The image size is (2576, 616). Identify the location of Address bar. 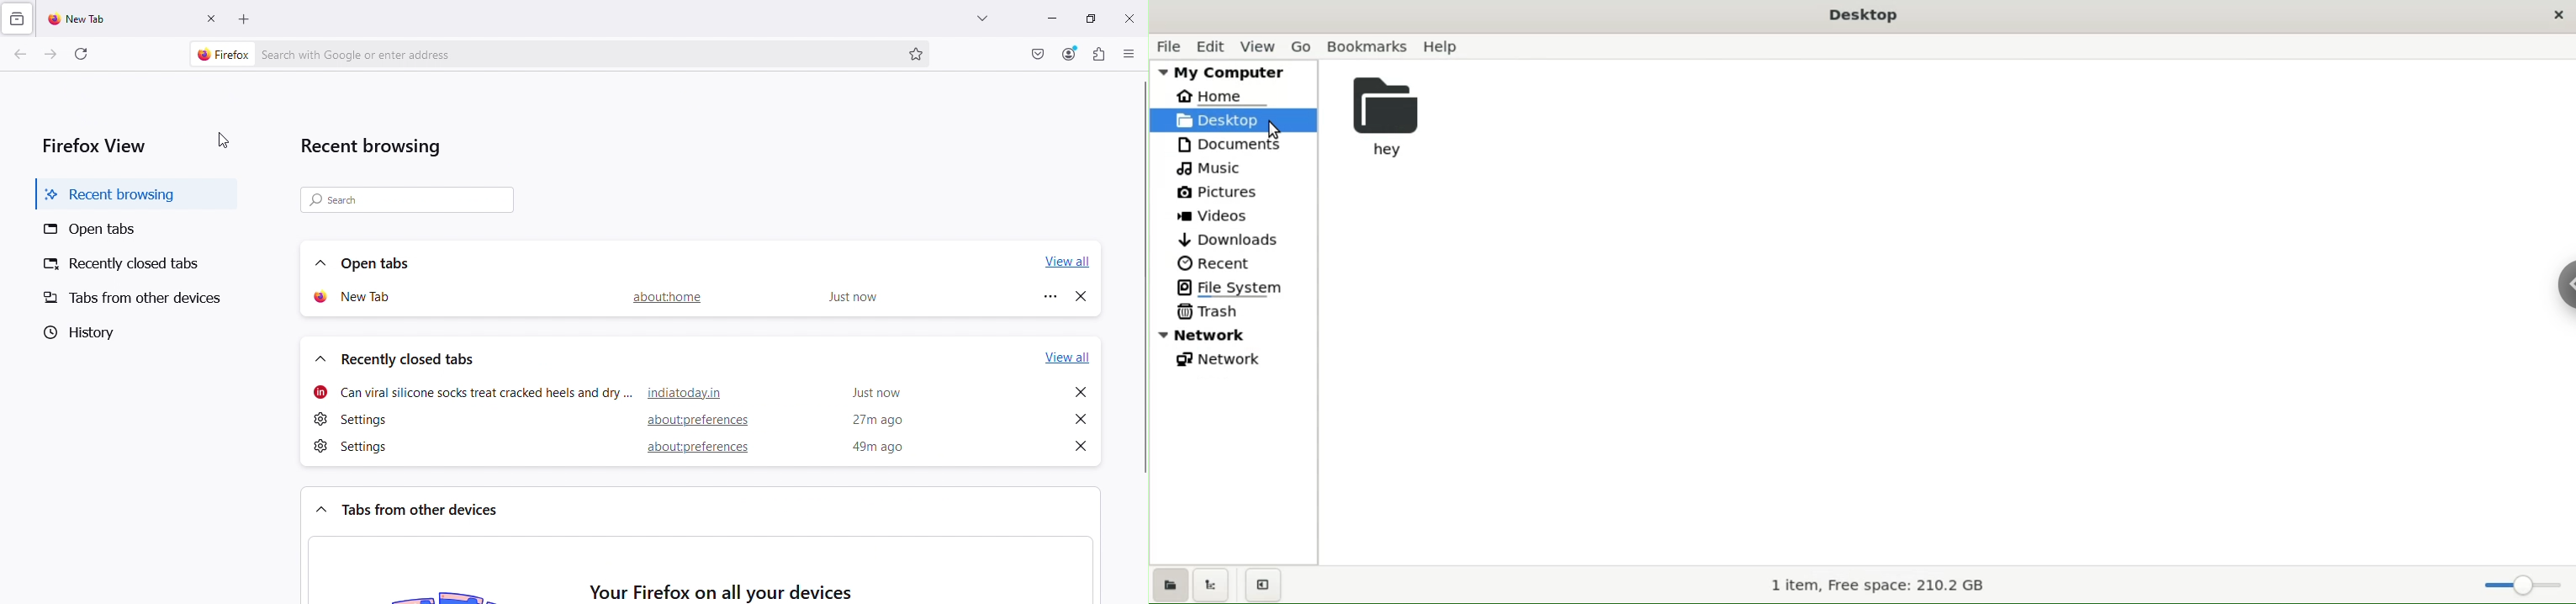
(579, 56).